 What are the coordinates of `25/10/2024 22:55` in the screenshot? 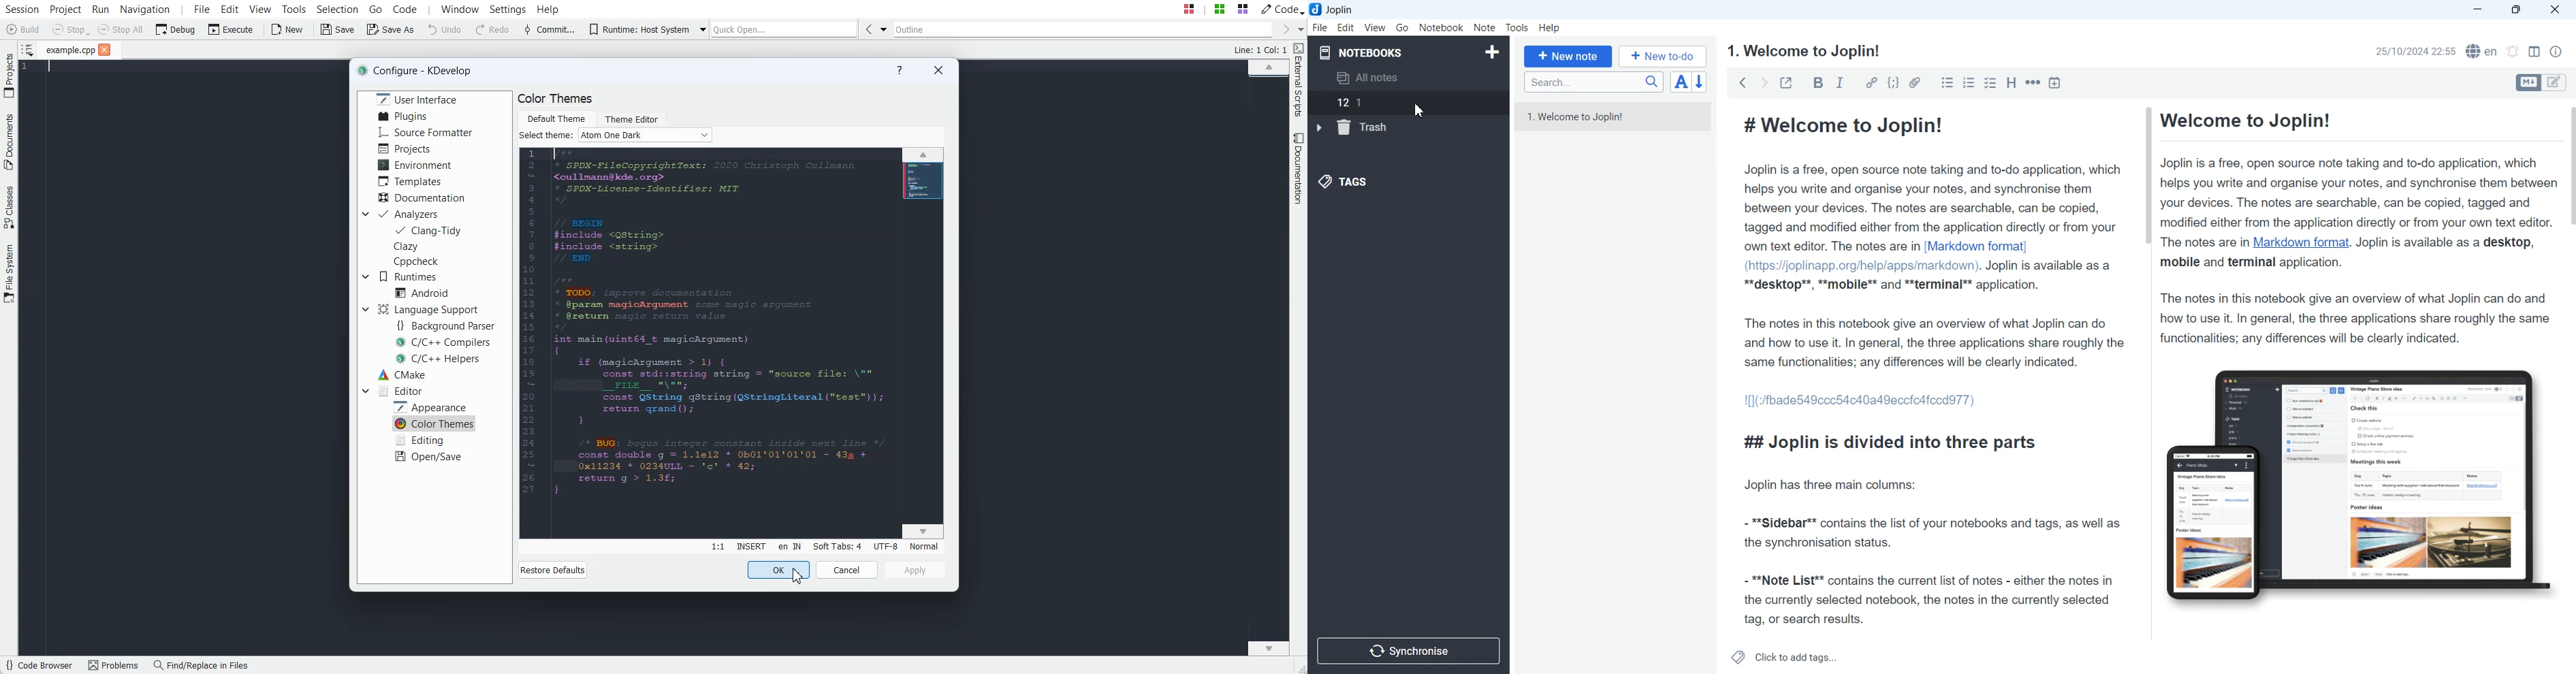 It's located at (2410, 52).